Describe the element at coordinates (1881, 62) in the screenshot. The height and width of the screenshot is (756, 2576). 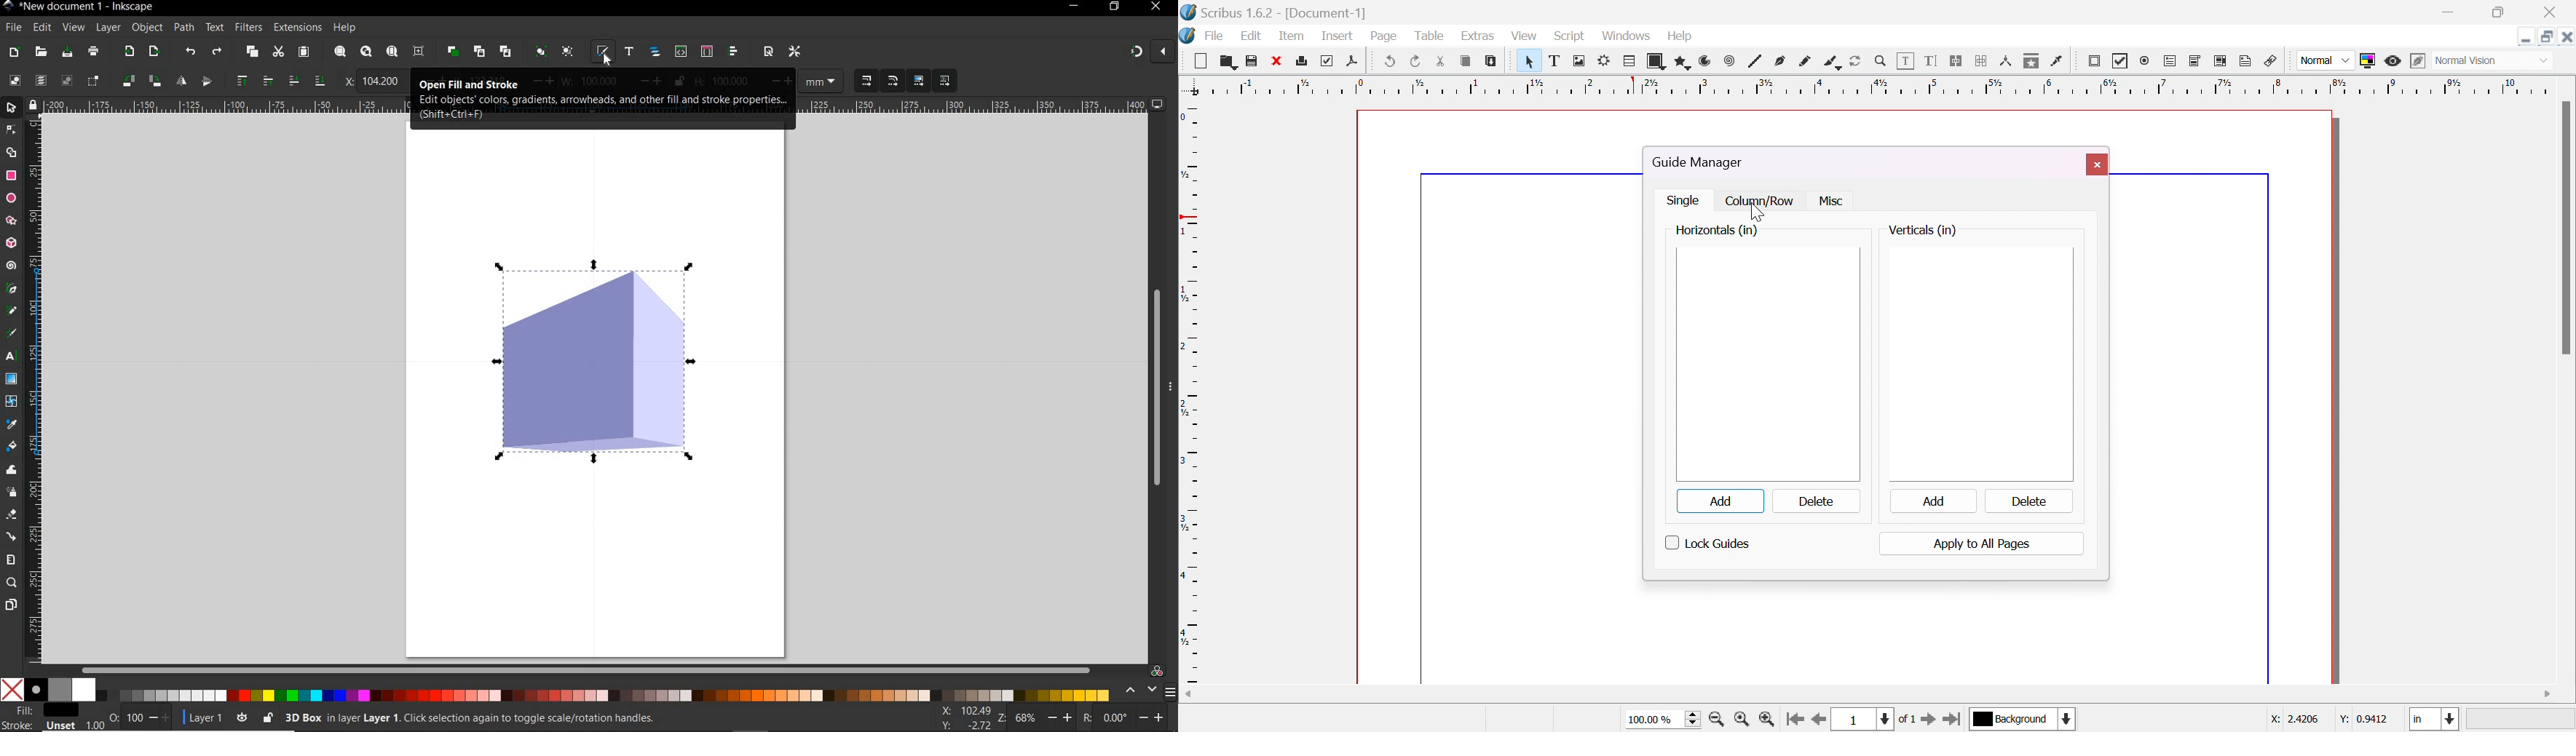
I see `zoom in / zoom out` at that location.